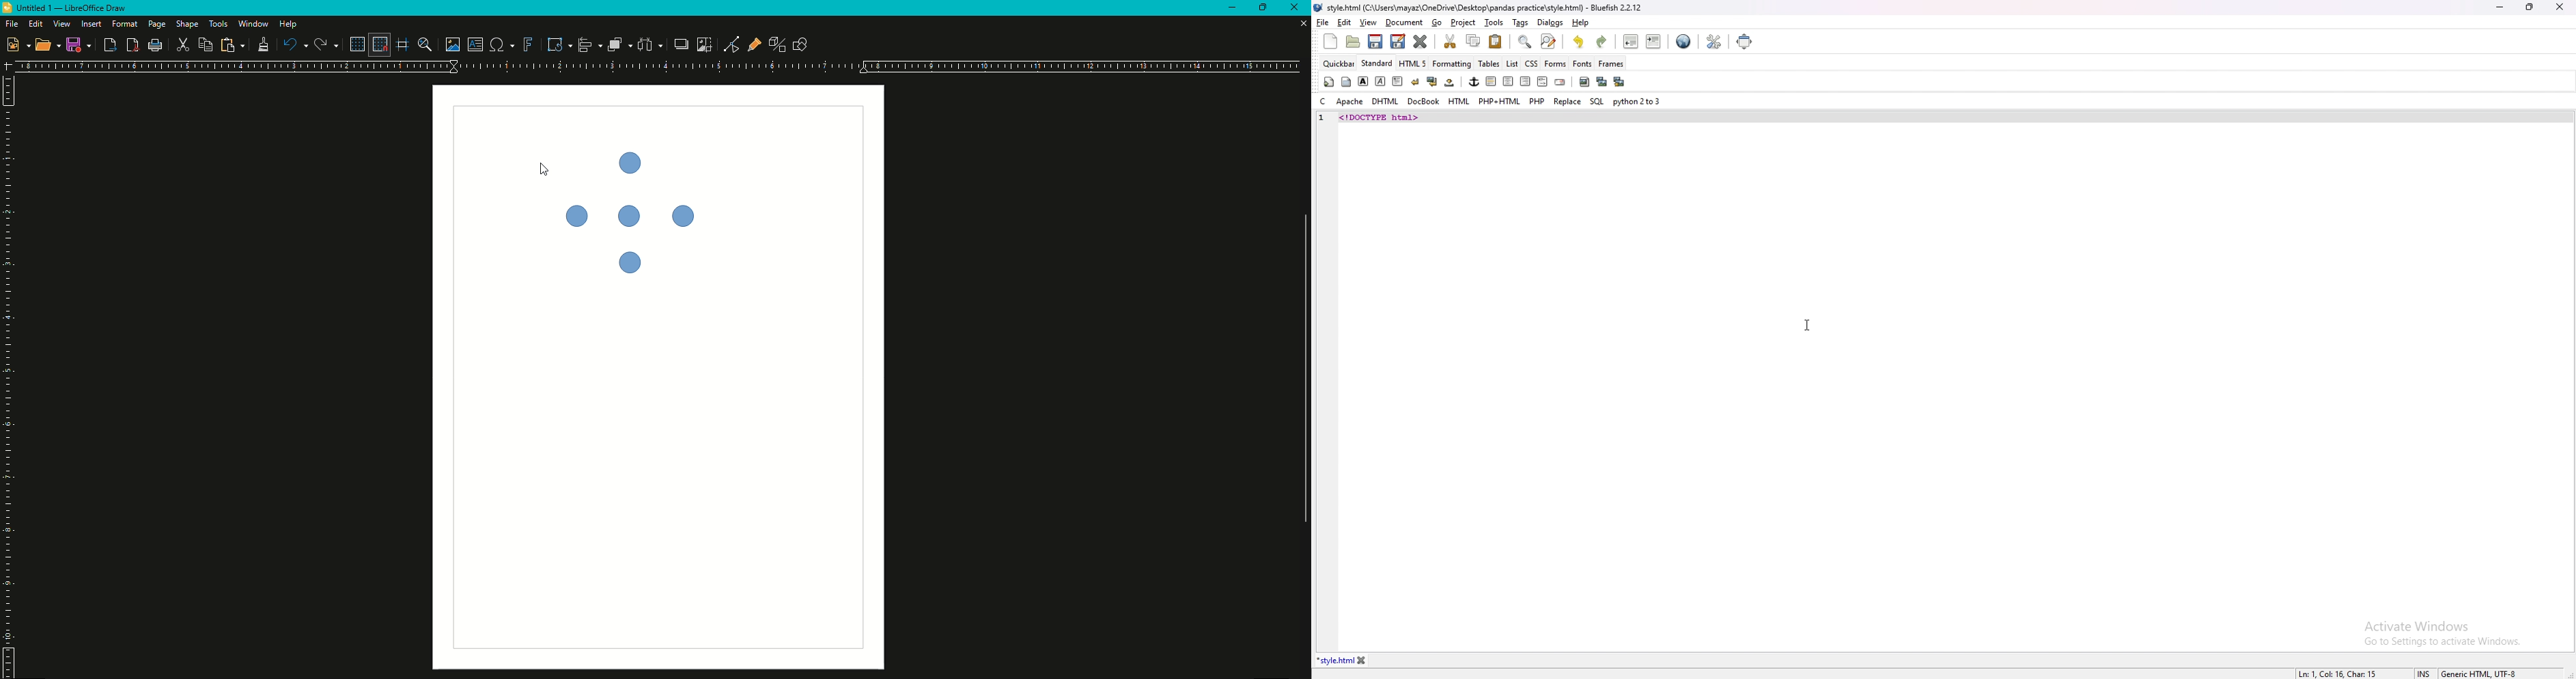 The width and height of the screenshot is (2576, 700). I want to click on file, so click(1323, 22).